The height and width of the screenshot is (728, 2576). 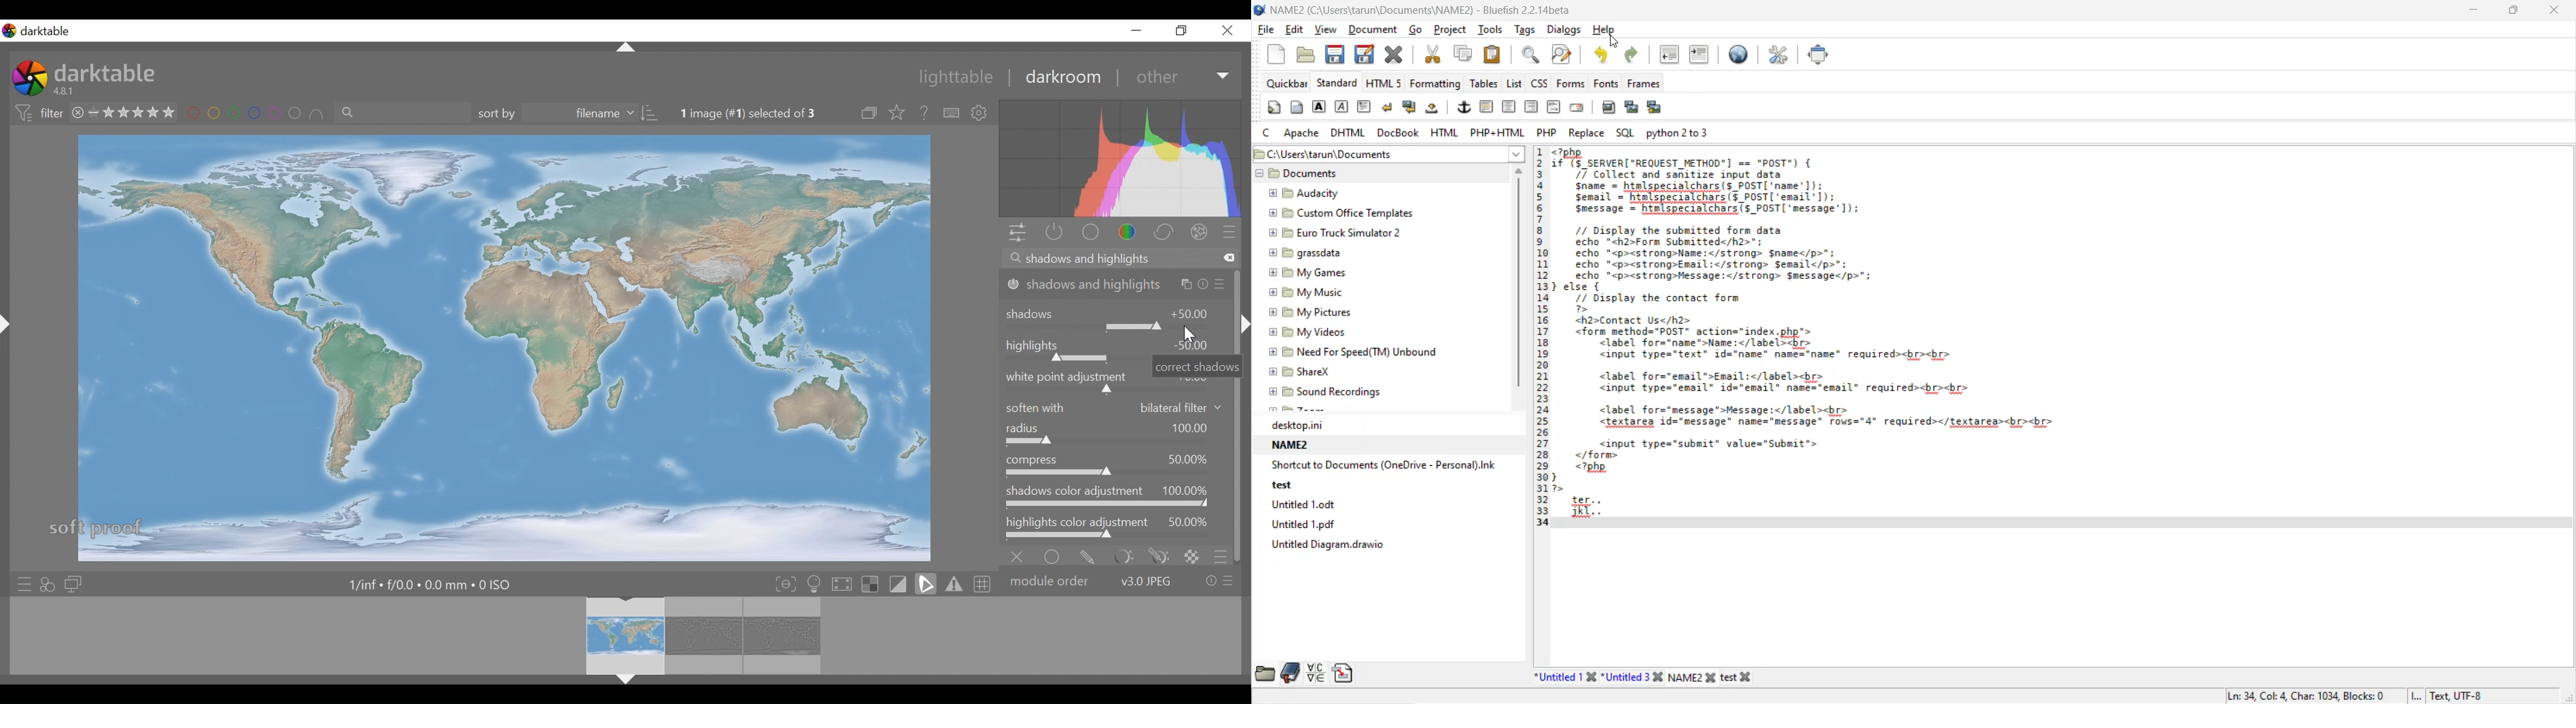 What do you see at coordinates (1265, 29) in the screenshot?
I see `file` at bounding box center [1265, 29].